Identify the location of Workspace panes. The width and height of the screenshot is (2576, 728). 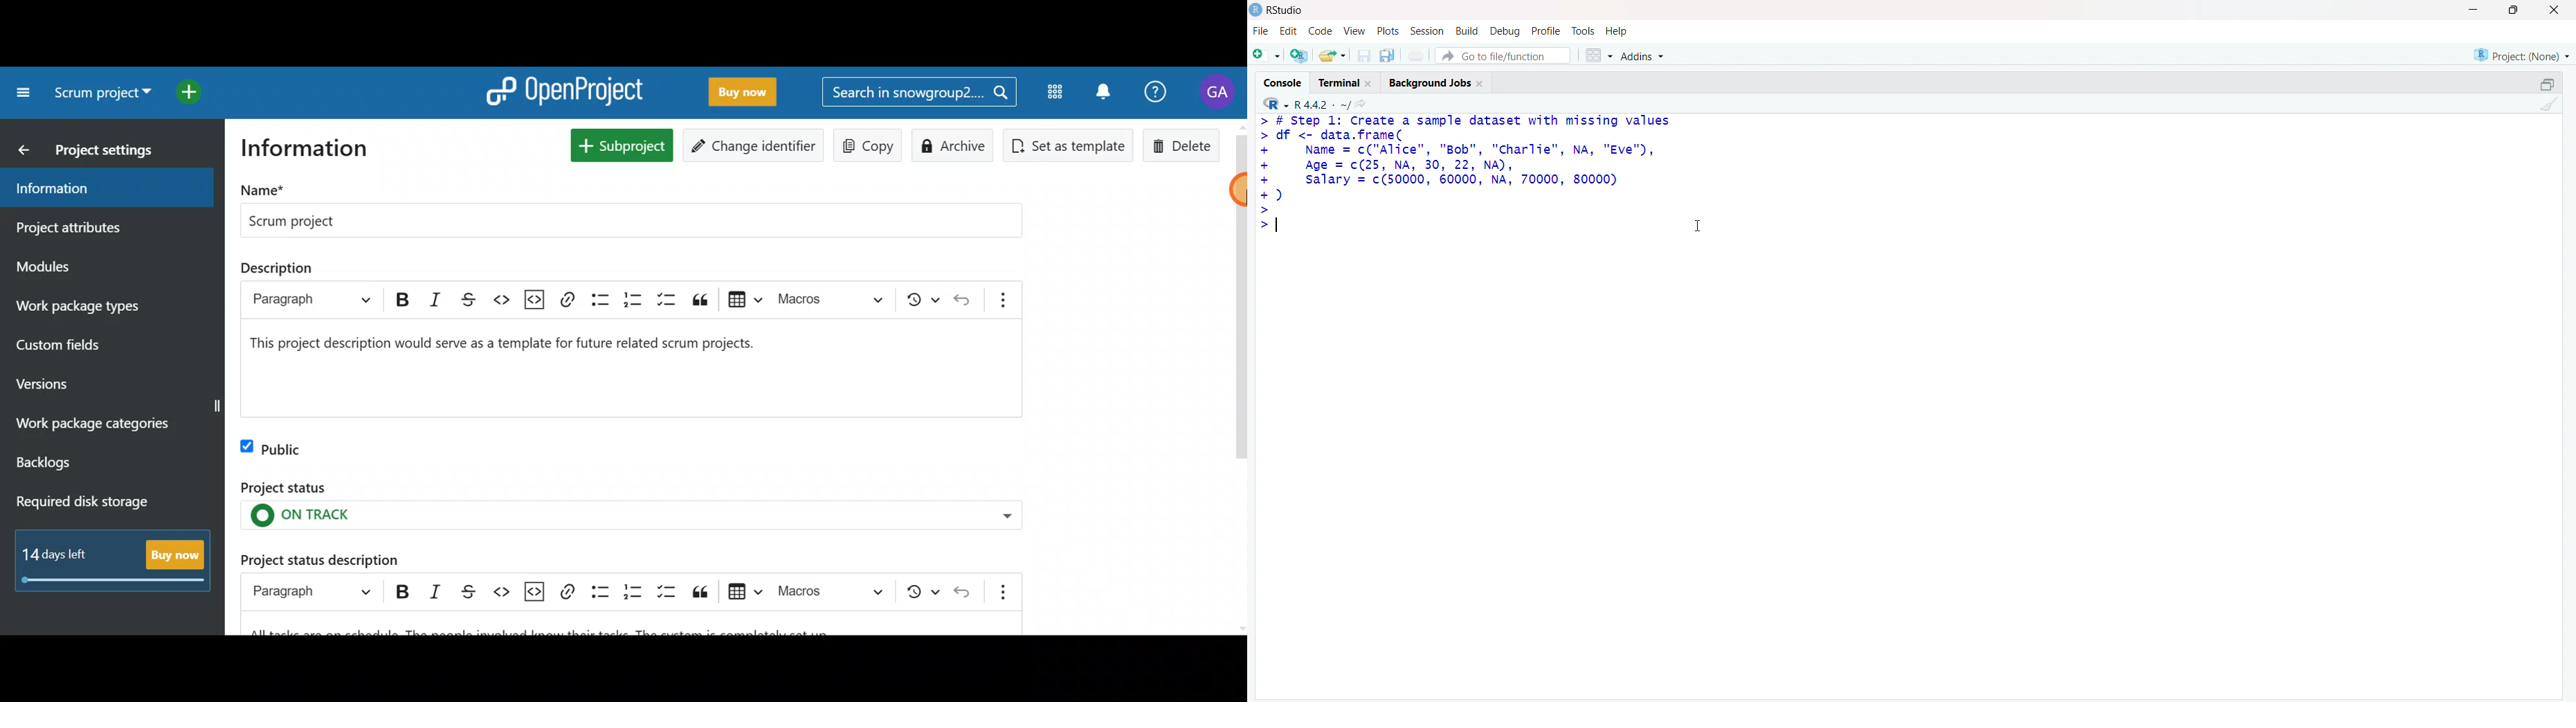
(1598, 55).